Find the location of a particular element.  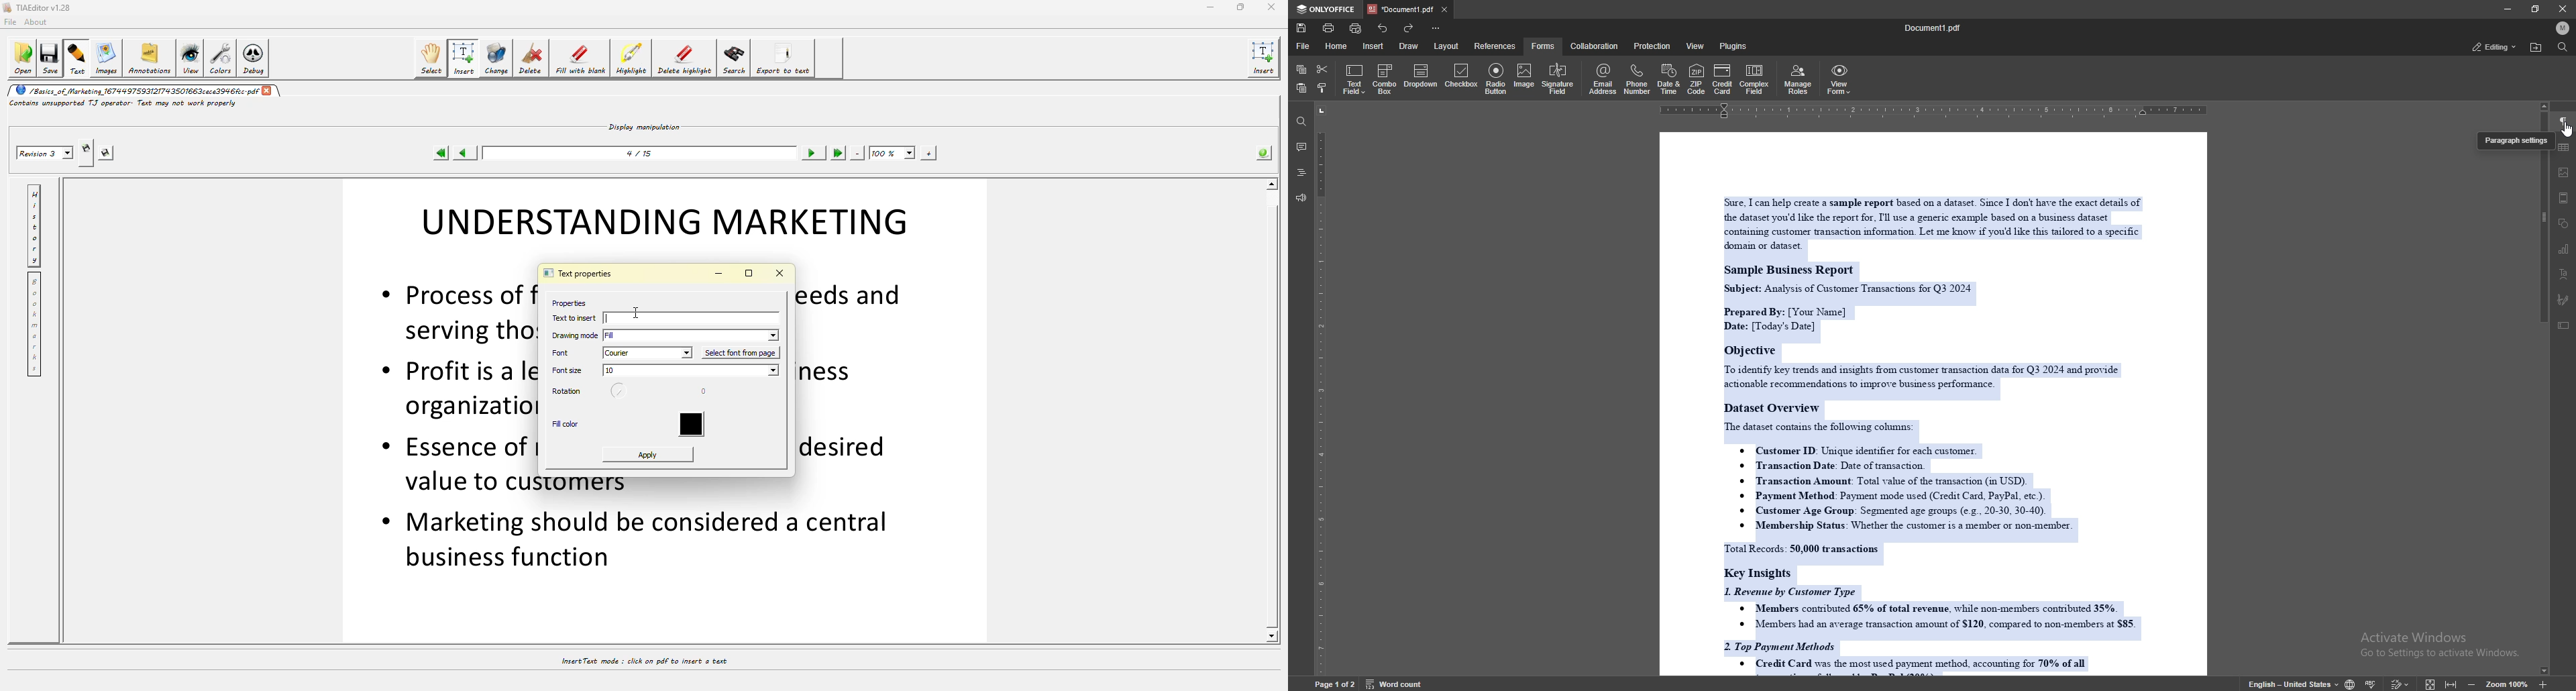

layout is located at coordinates (1446, 46).